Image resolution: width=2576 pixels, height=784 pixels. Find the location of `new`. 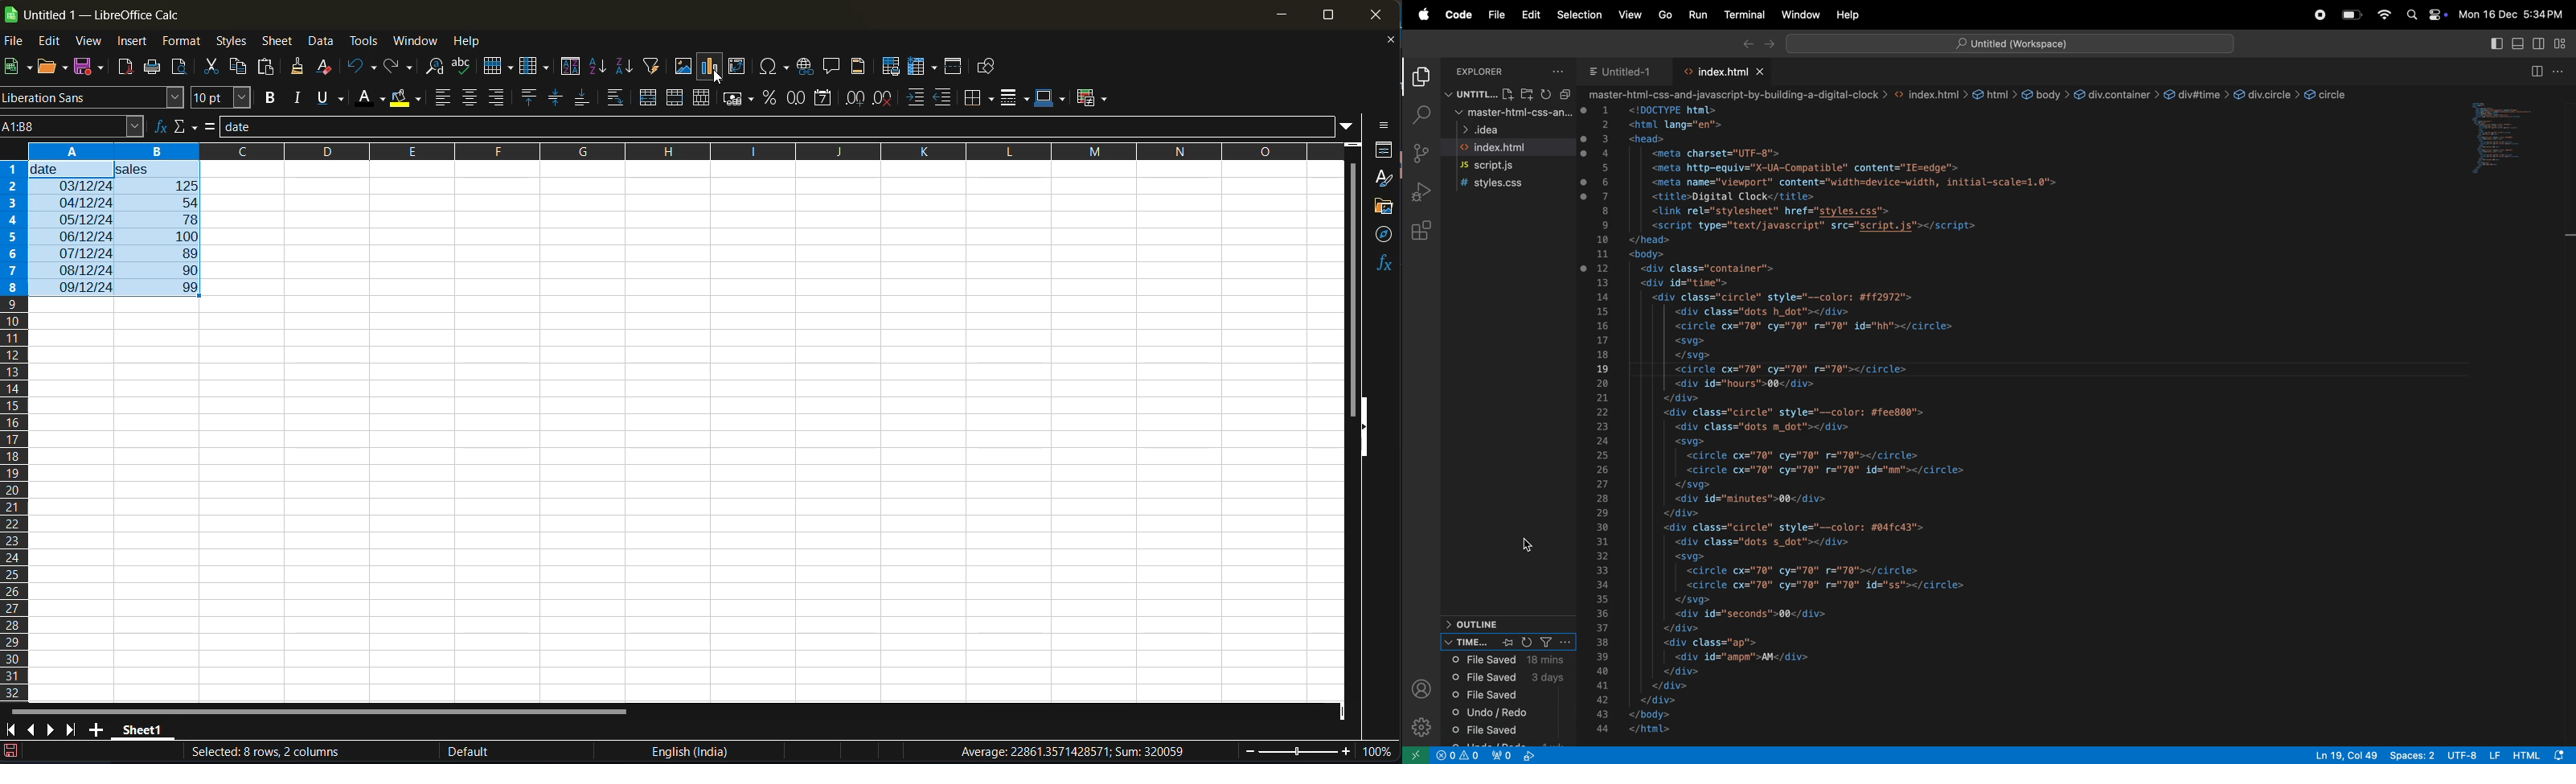

new is located at coordinates (14, 68).